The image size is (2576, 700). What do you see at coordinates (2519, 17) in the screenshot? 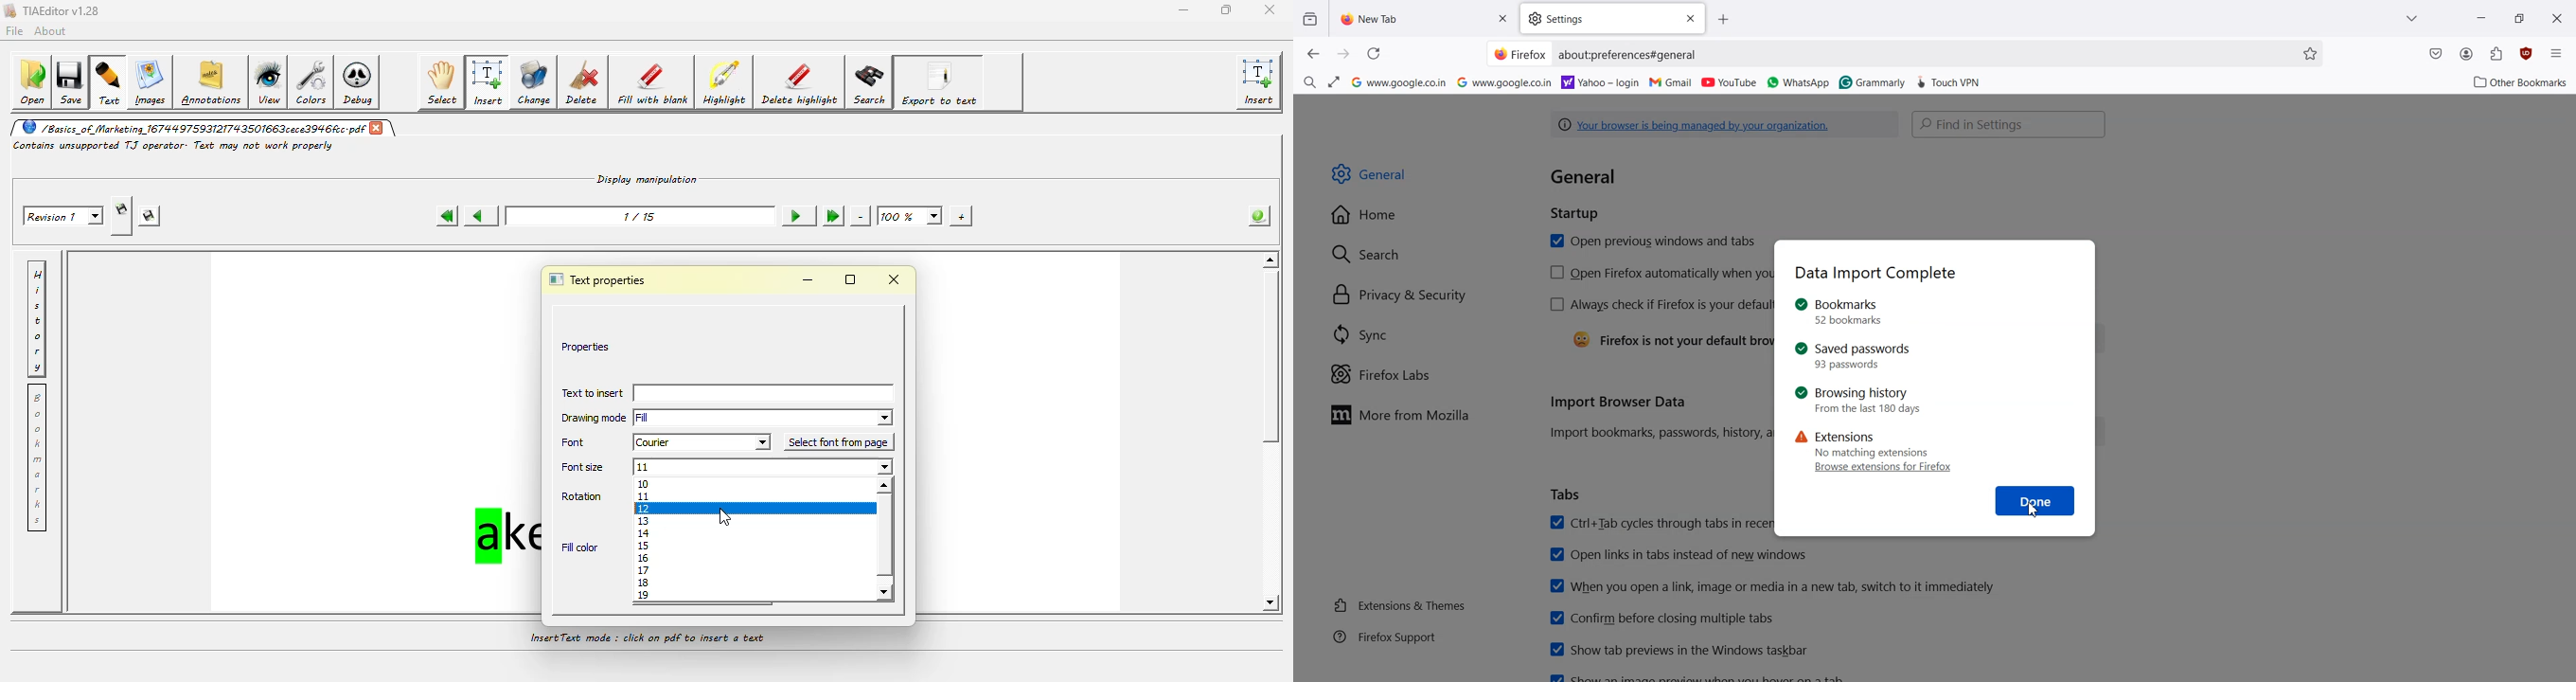
I see `Maximize` at bounding box center [2519, 17].